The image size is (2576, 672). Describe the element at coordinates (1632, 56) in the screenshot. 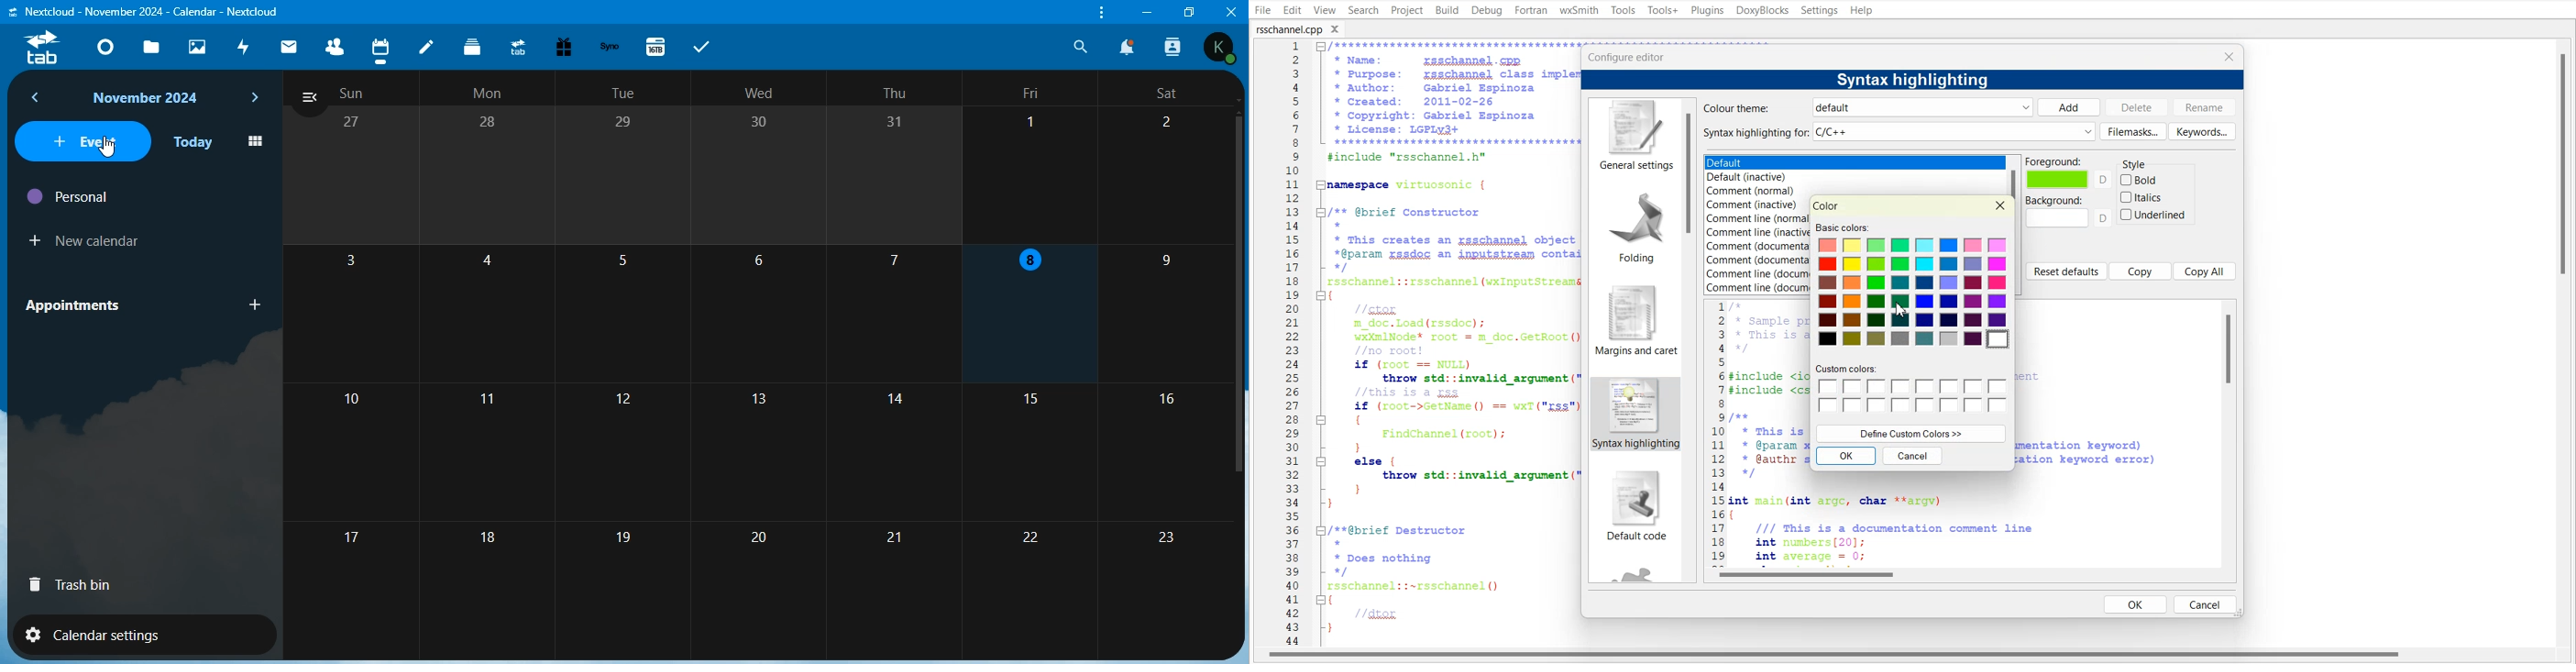

I see `Configure editor` at that location.